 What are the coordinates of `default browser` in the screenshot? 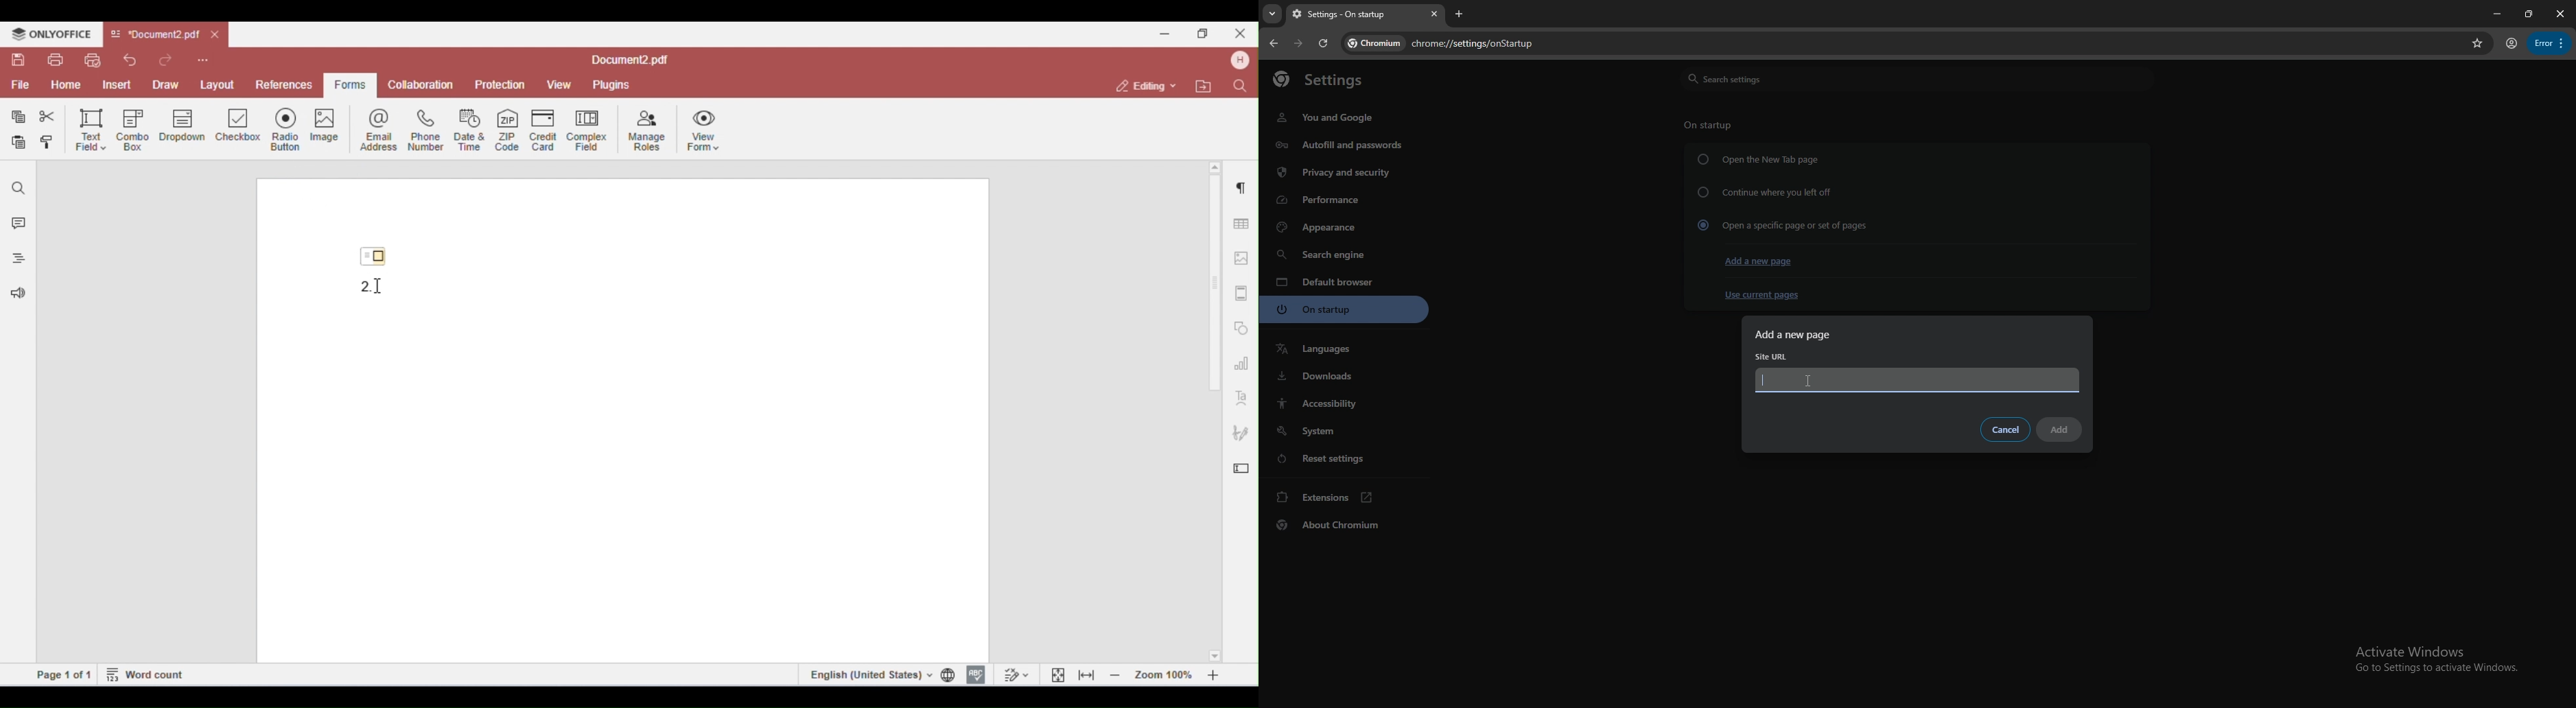 It's located at (1344, 282).